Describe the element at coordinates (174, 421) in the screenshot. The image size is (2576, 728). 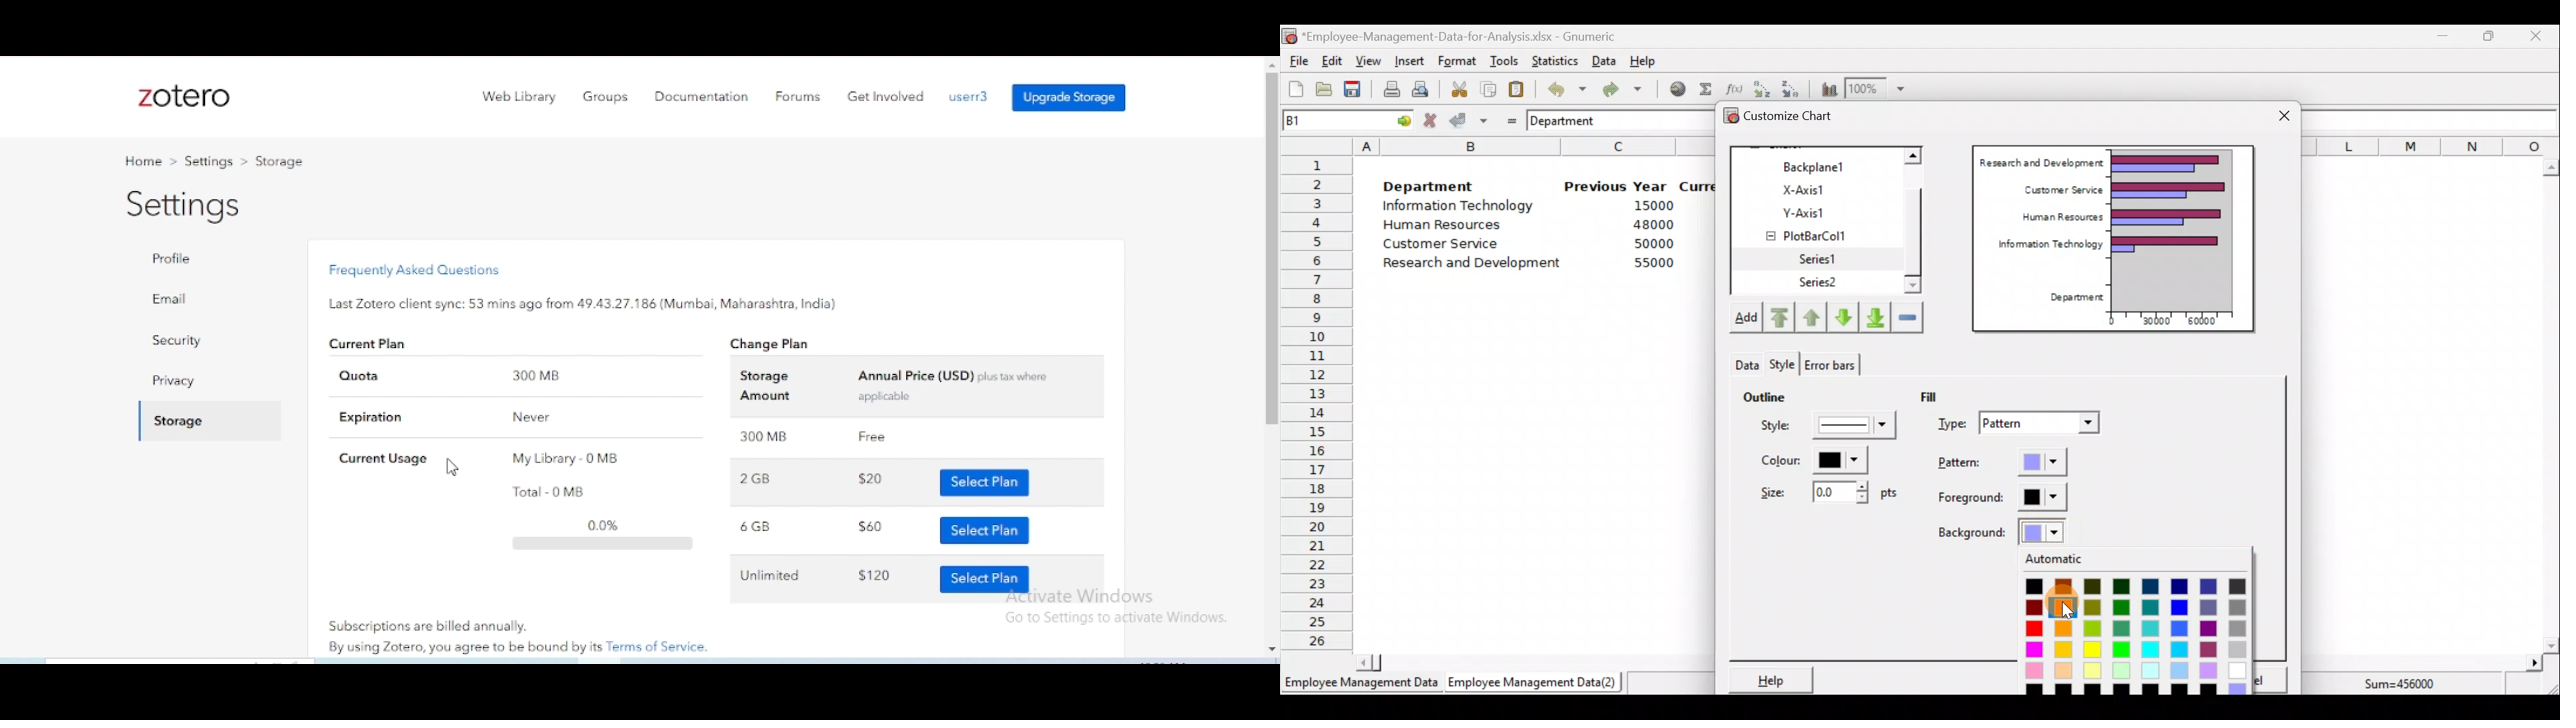
I see `storage` at that location.